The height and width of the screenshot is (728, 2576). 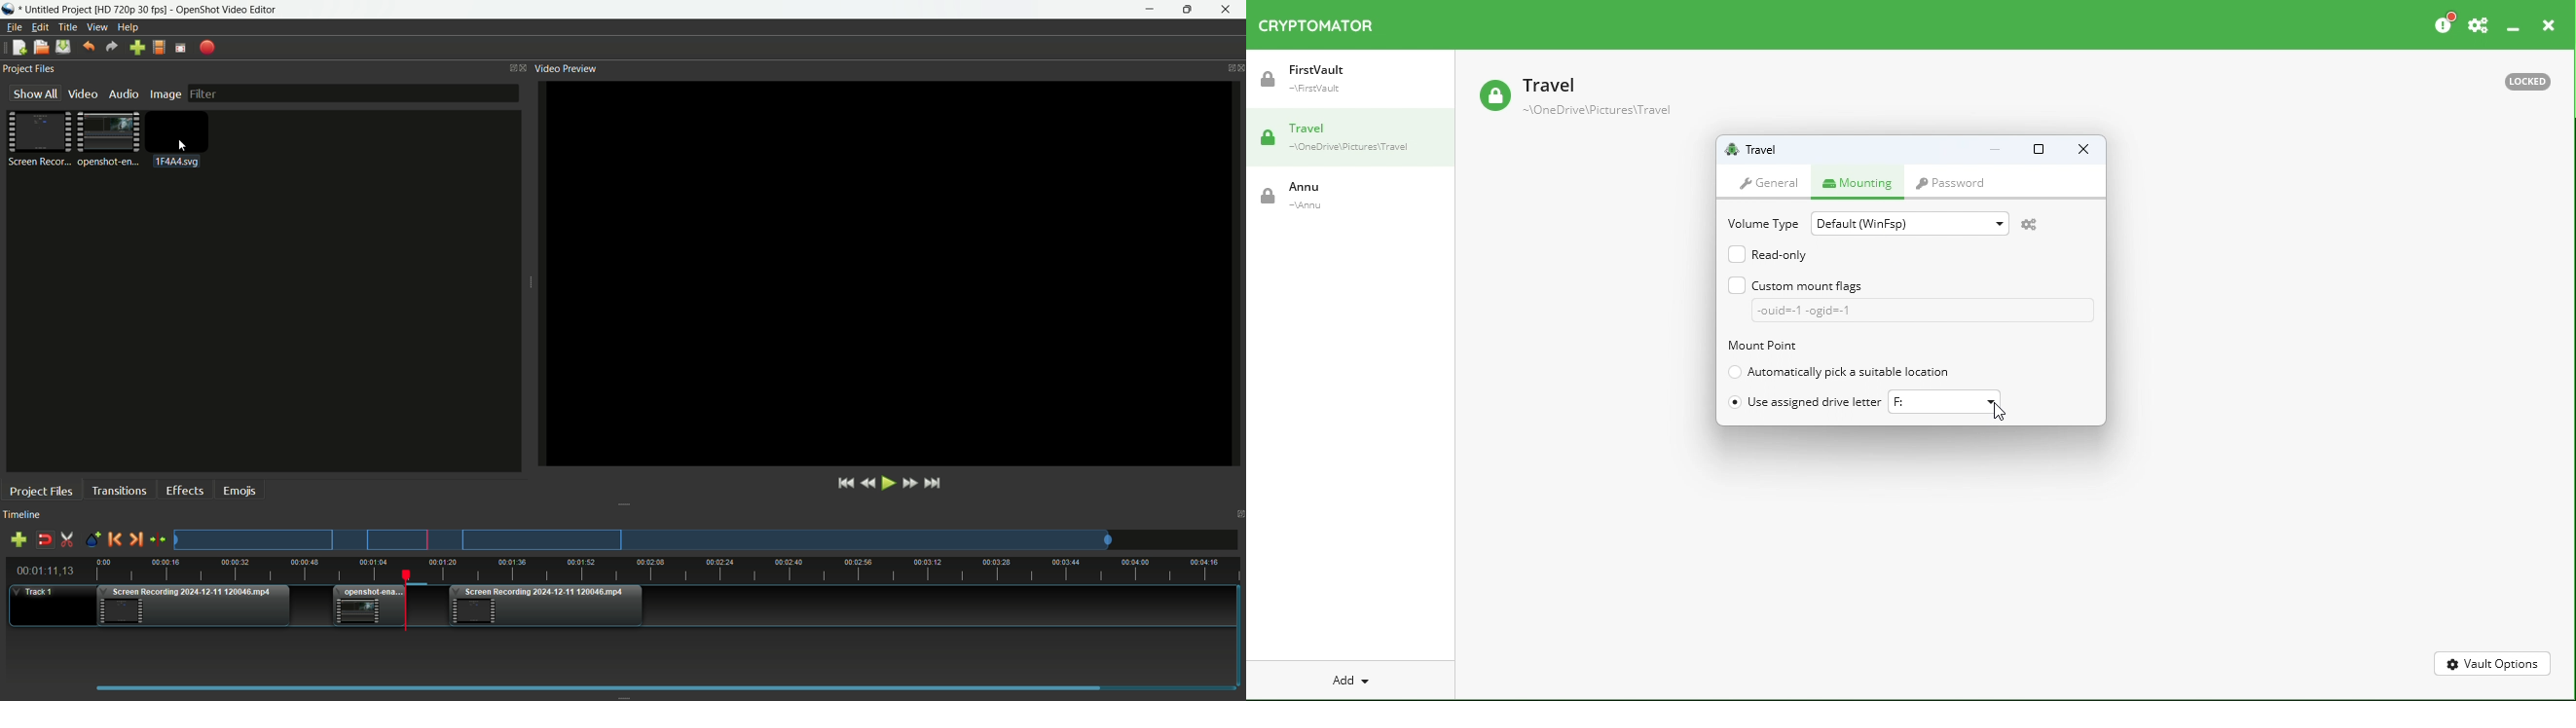 I want to click on add track, so click(x=16, y=540).